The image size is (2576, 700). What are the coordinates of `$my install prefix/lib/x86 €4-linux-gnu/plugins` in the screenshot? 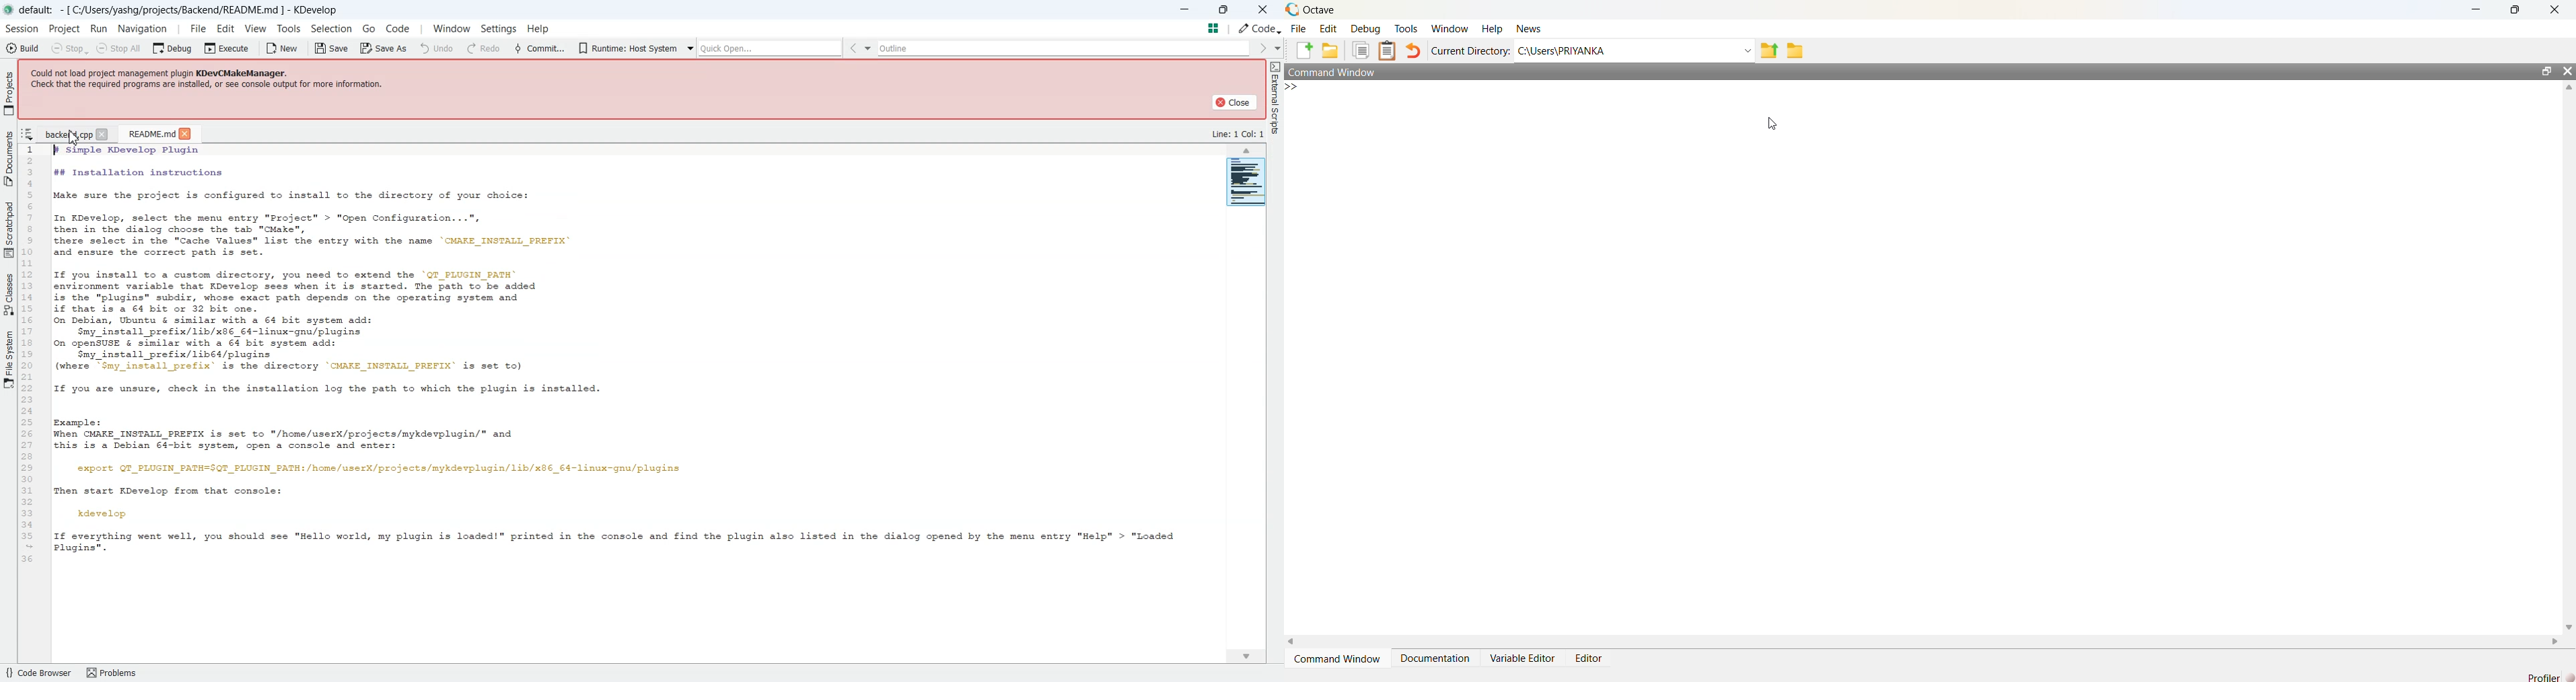 It's located at (216, 331).